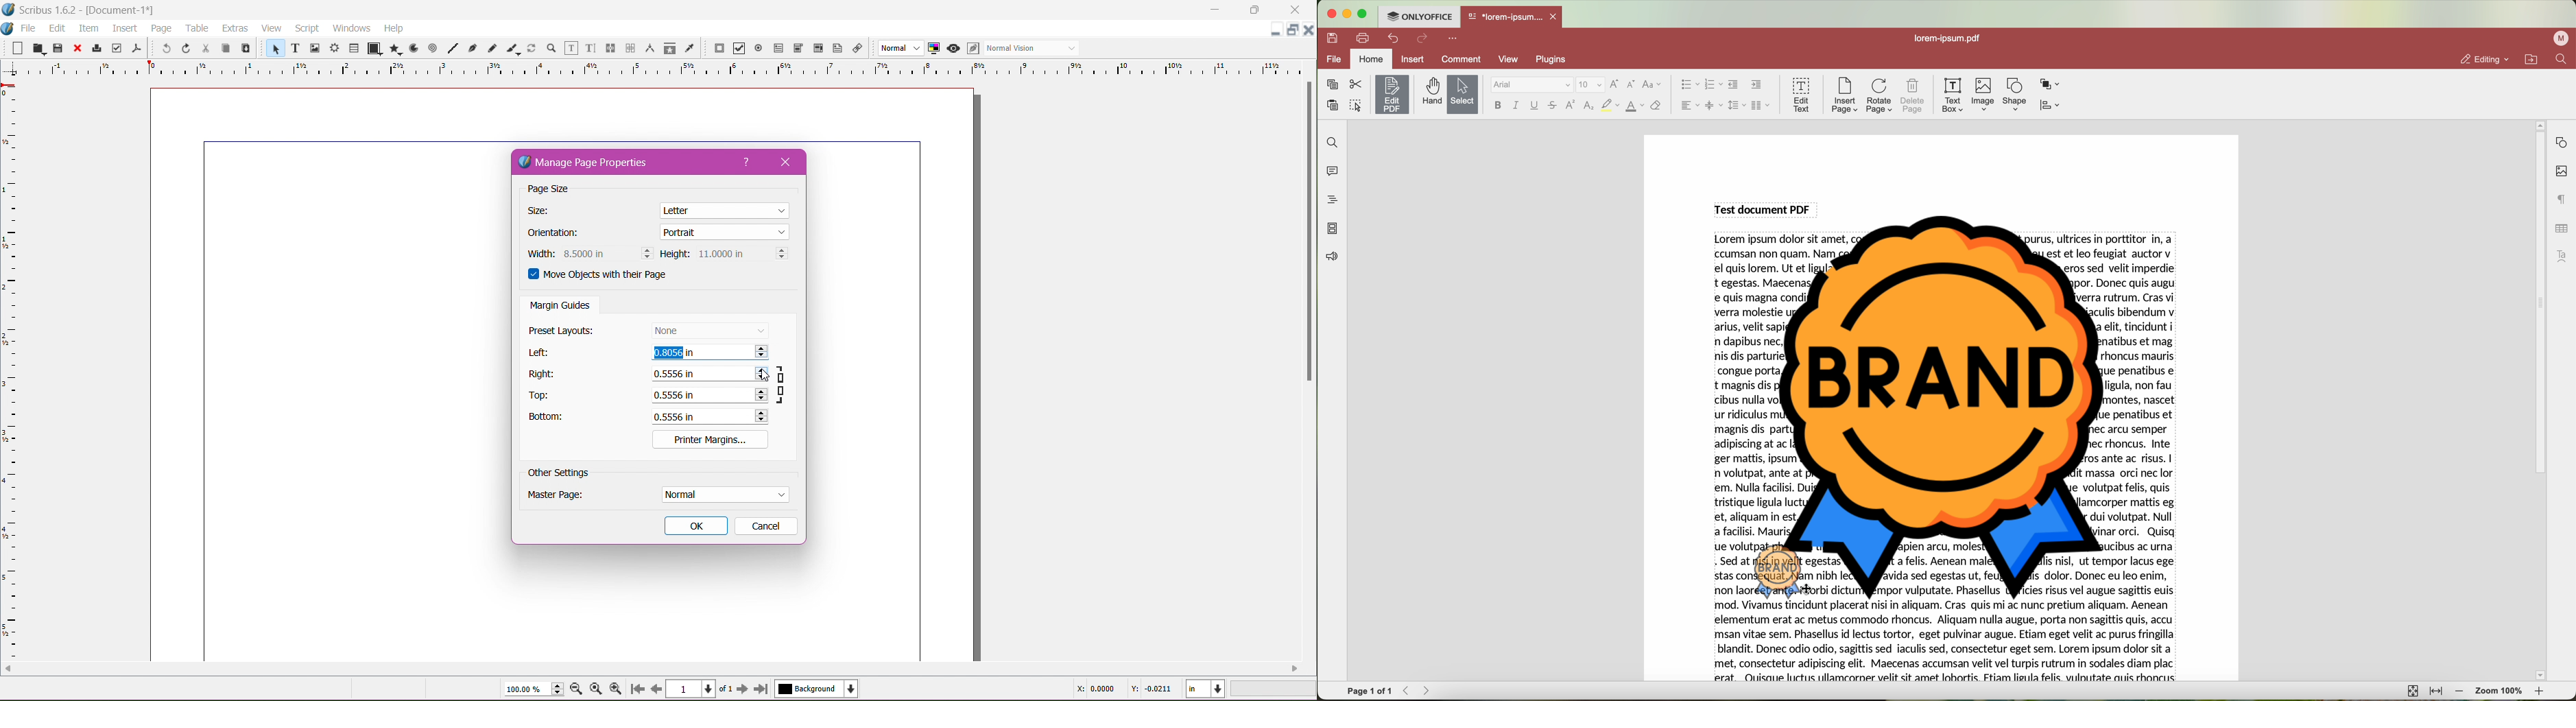  Describe the element at coordinates (739, 49) in the screenshot. I see `PDF Check Box` at that location.